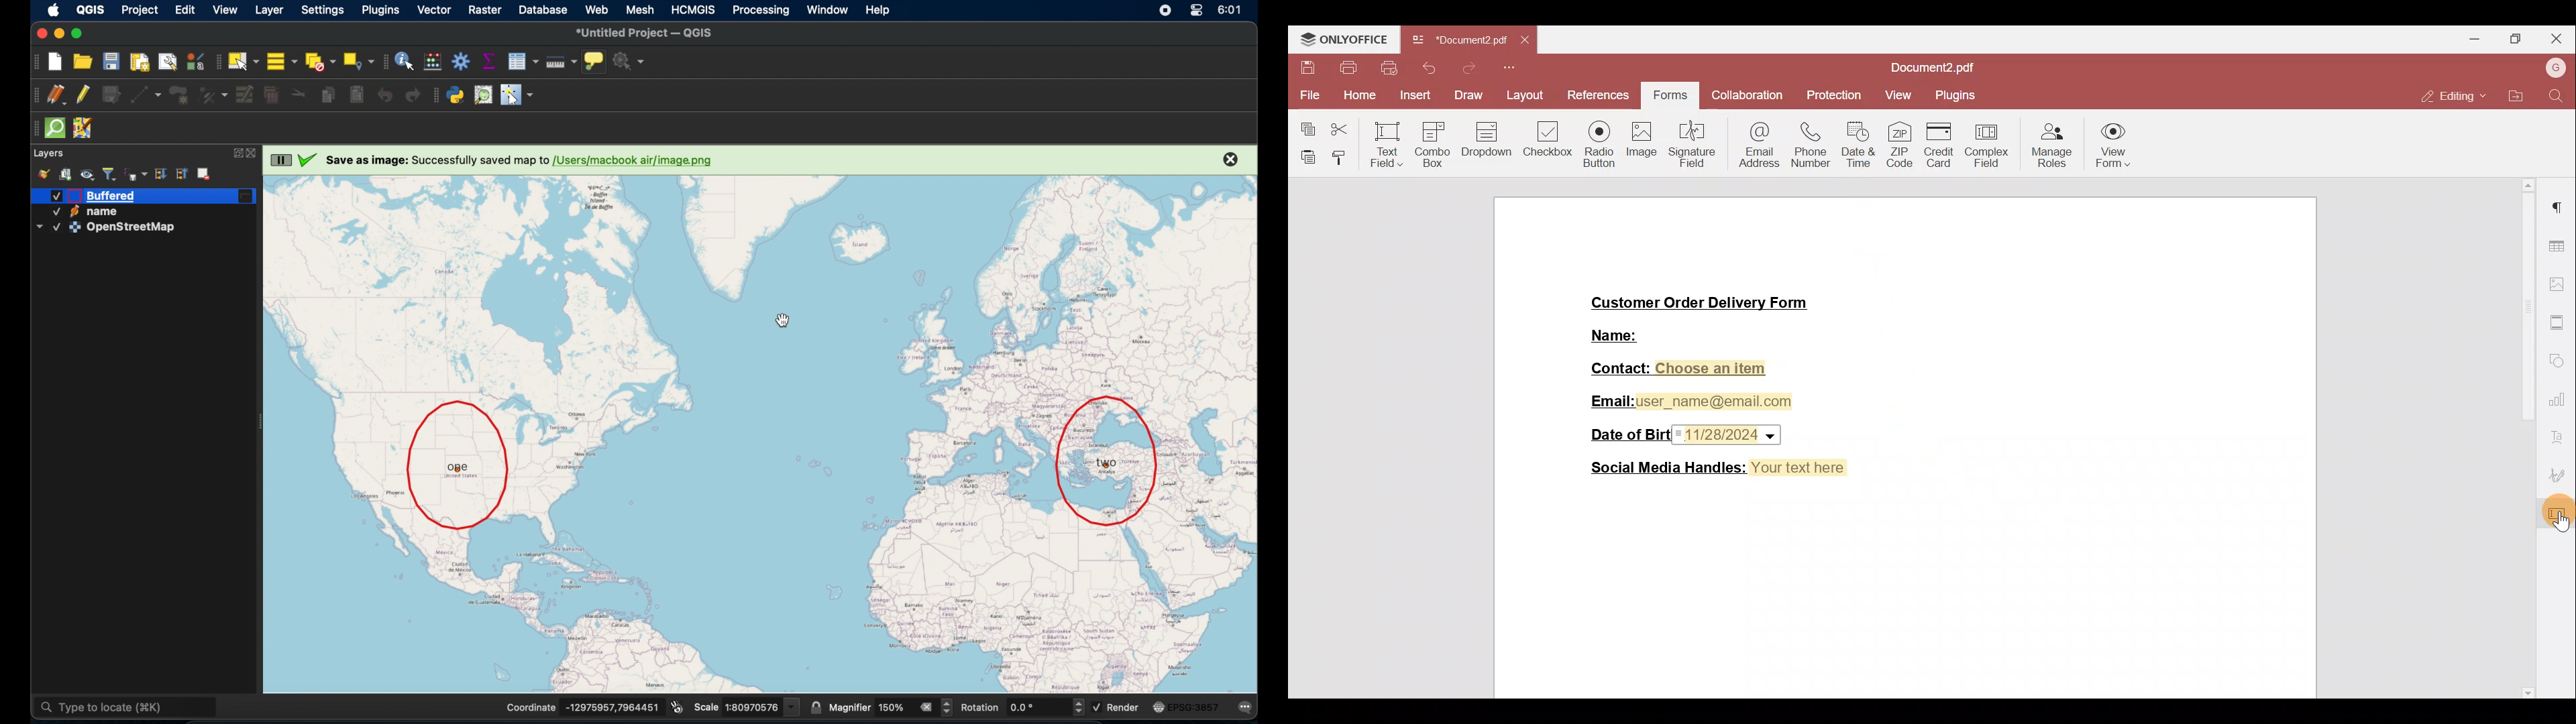  Describe the element at coordinates (1427, 68) in the screenshot. I see `Undo` at that location.